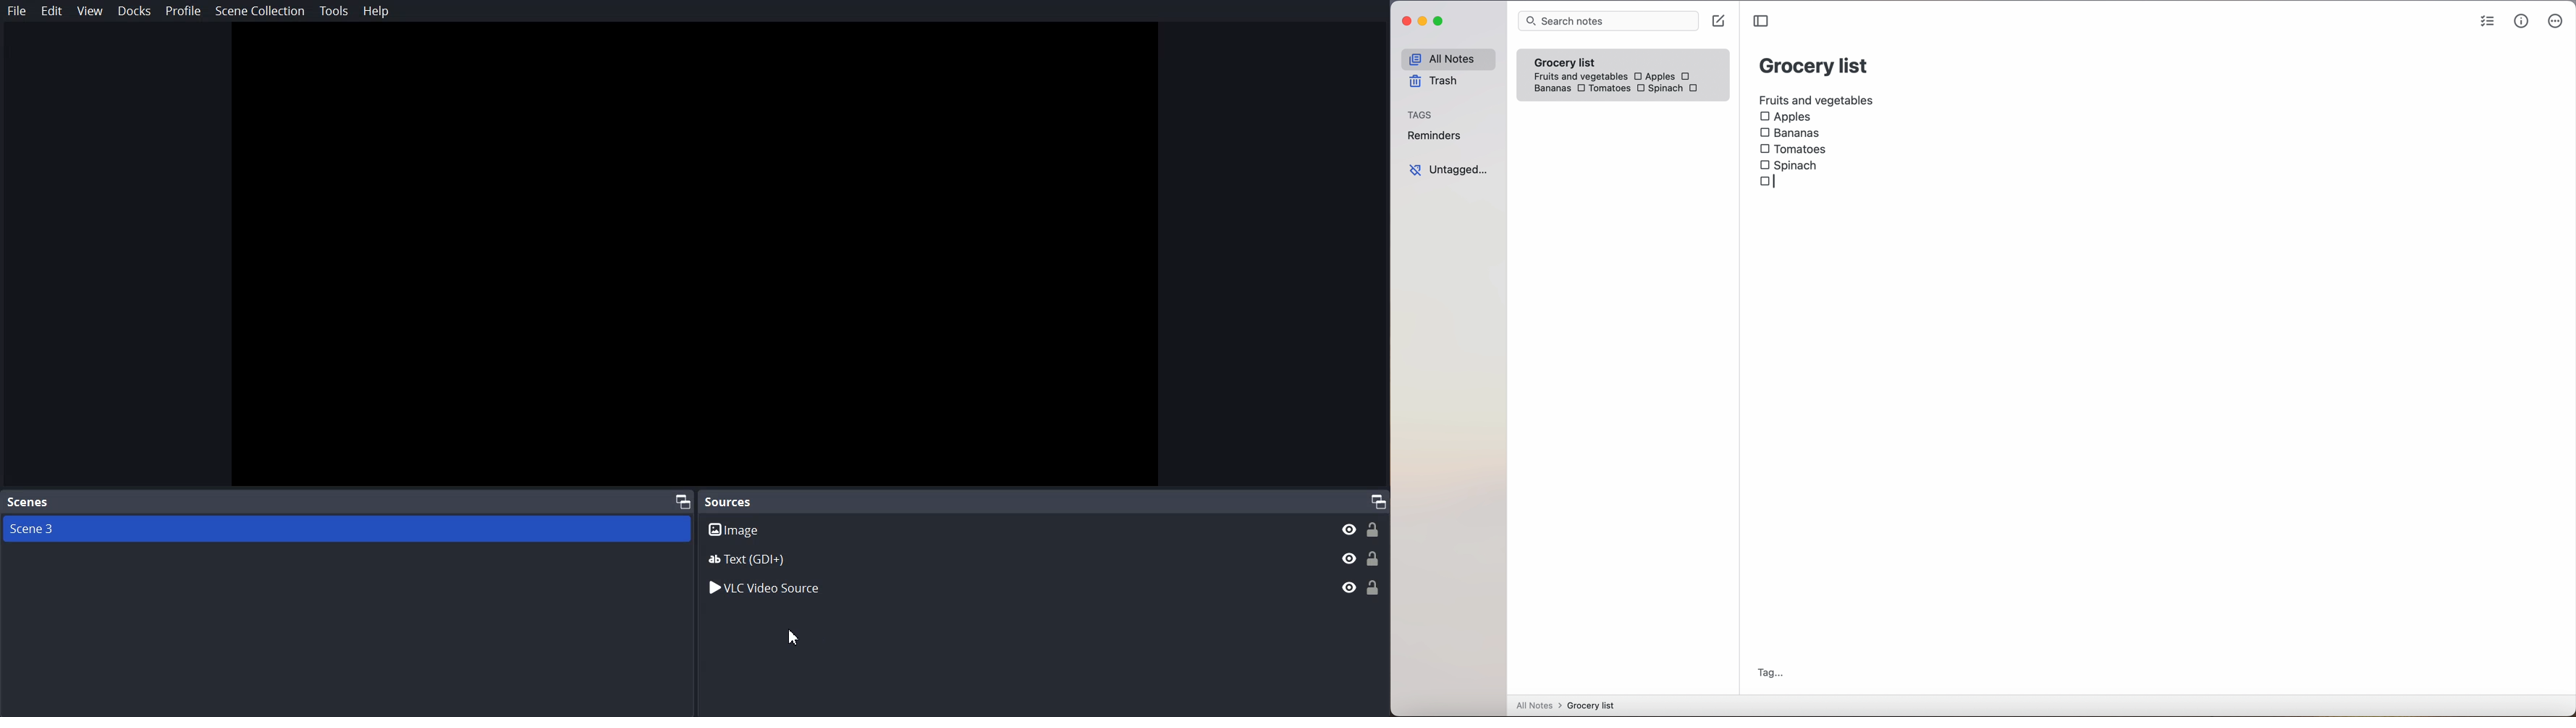  I want to click on all notes, so click(1447, 60).